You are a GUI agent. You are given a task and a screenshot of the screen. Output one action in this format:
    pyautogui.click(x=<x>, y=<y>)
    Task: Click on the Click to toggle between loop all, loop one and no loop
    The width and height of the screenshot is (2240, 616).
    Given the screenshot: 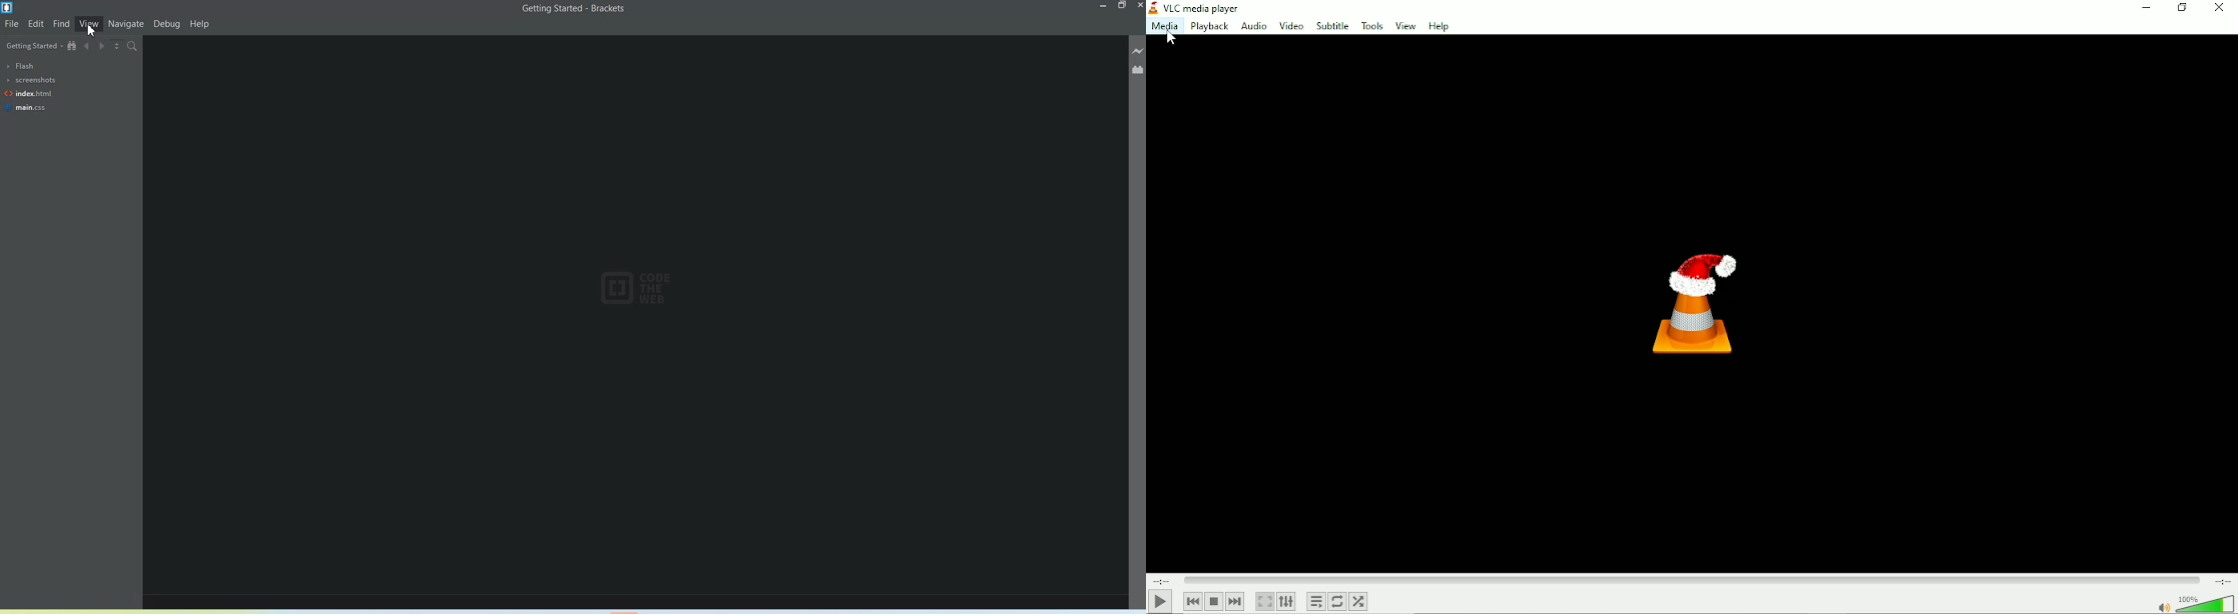 What is the action you would take?
    pyautogui.click(x=1385, y=758)
    